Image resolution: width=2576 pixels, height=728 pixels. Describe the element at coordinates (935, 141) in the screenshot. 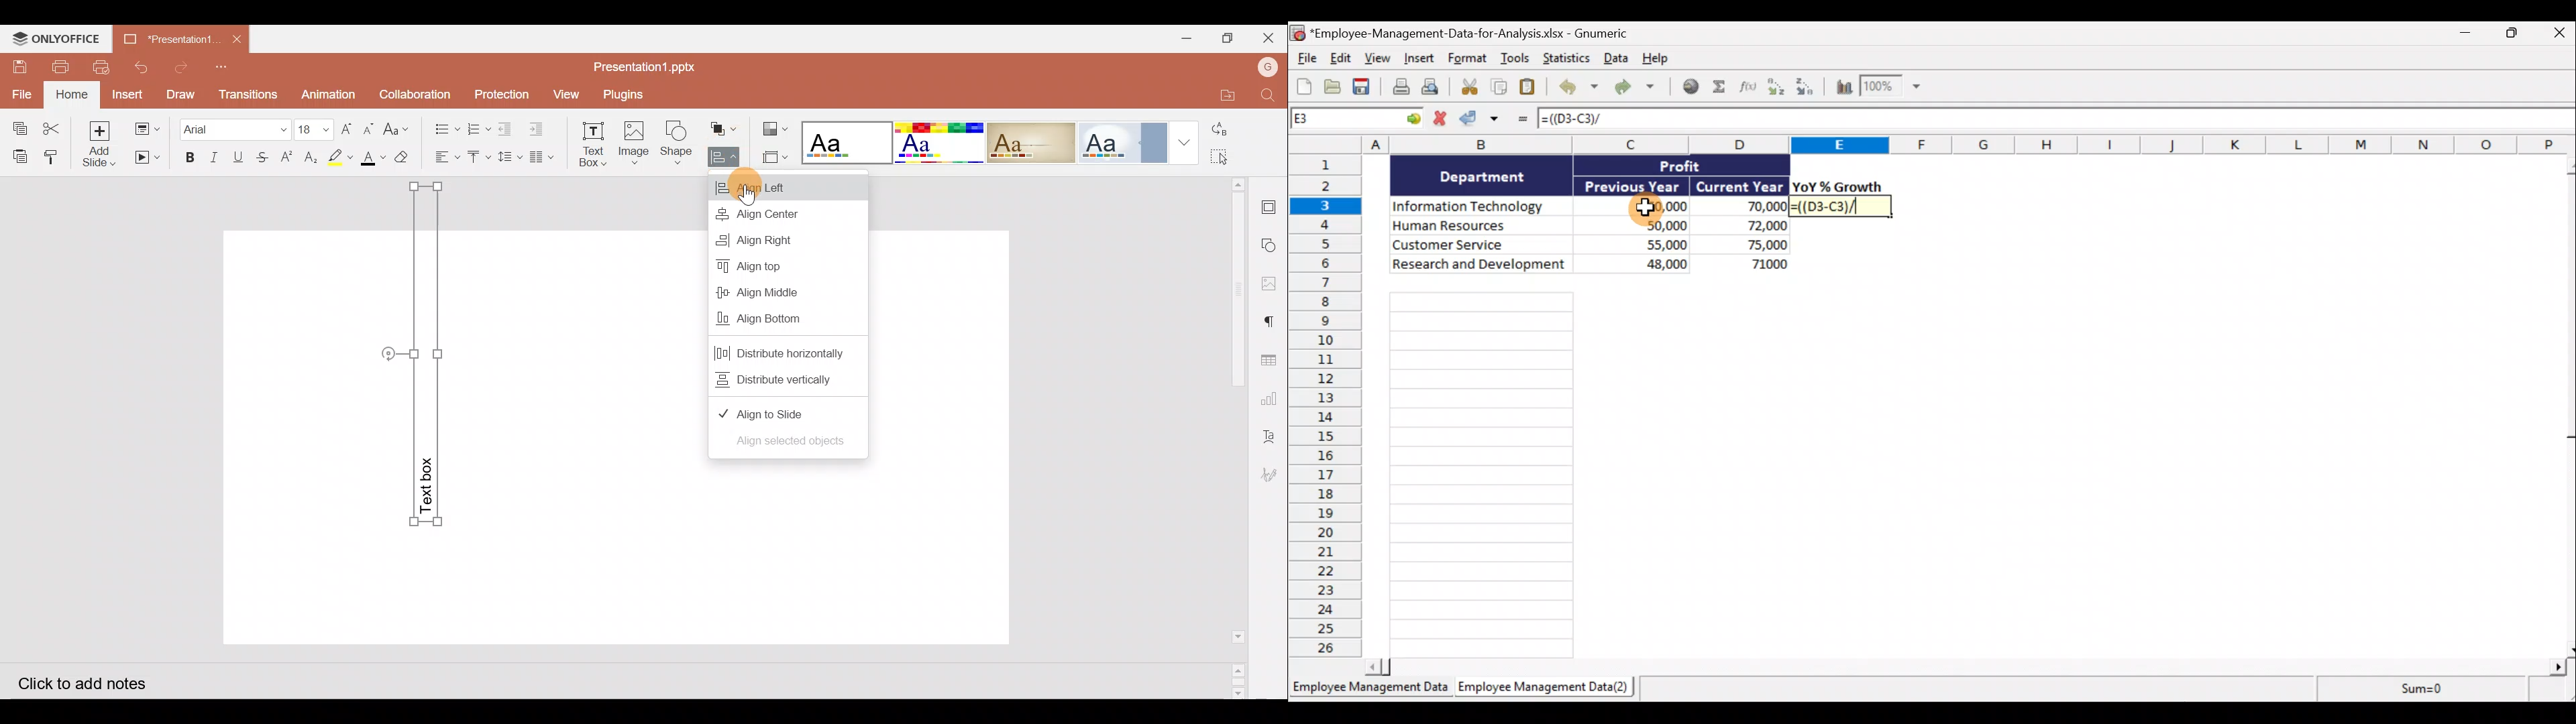

I see `Basic` at that location.